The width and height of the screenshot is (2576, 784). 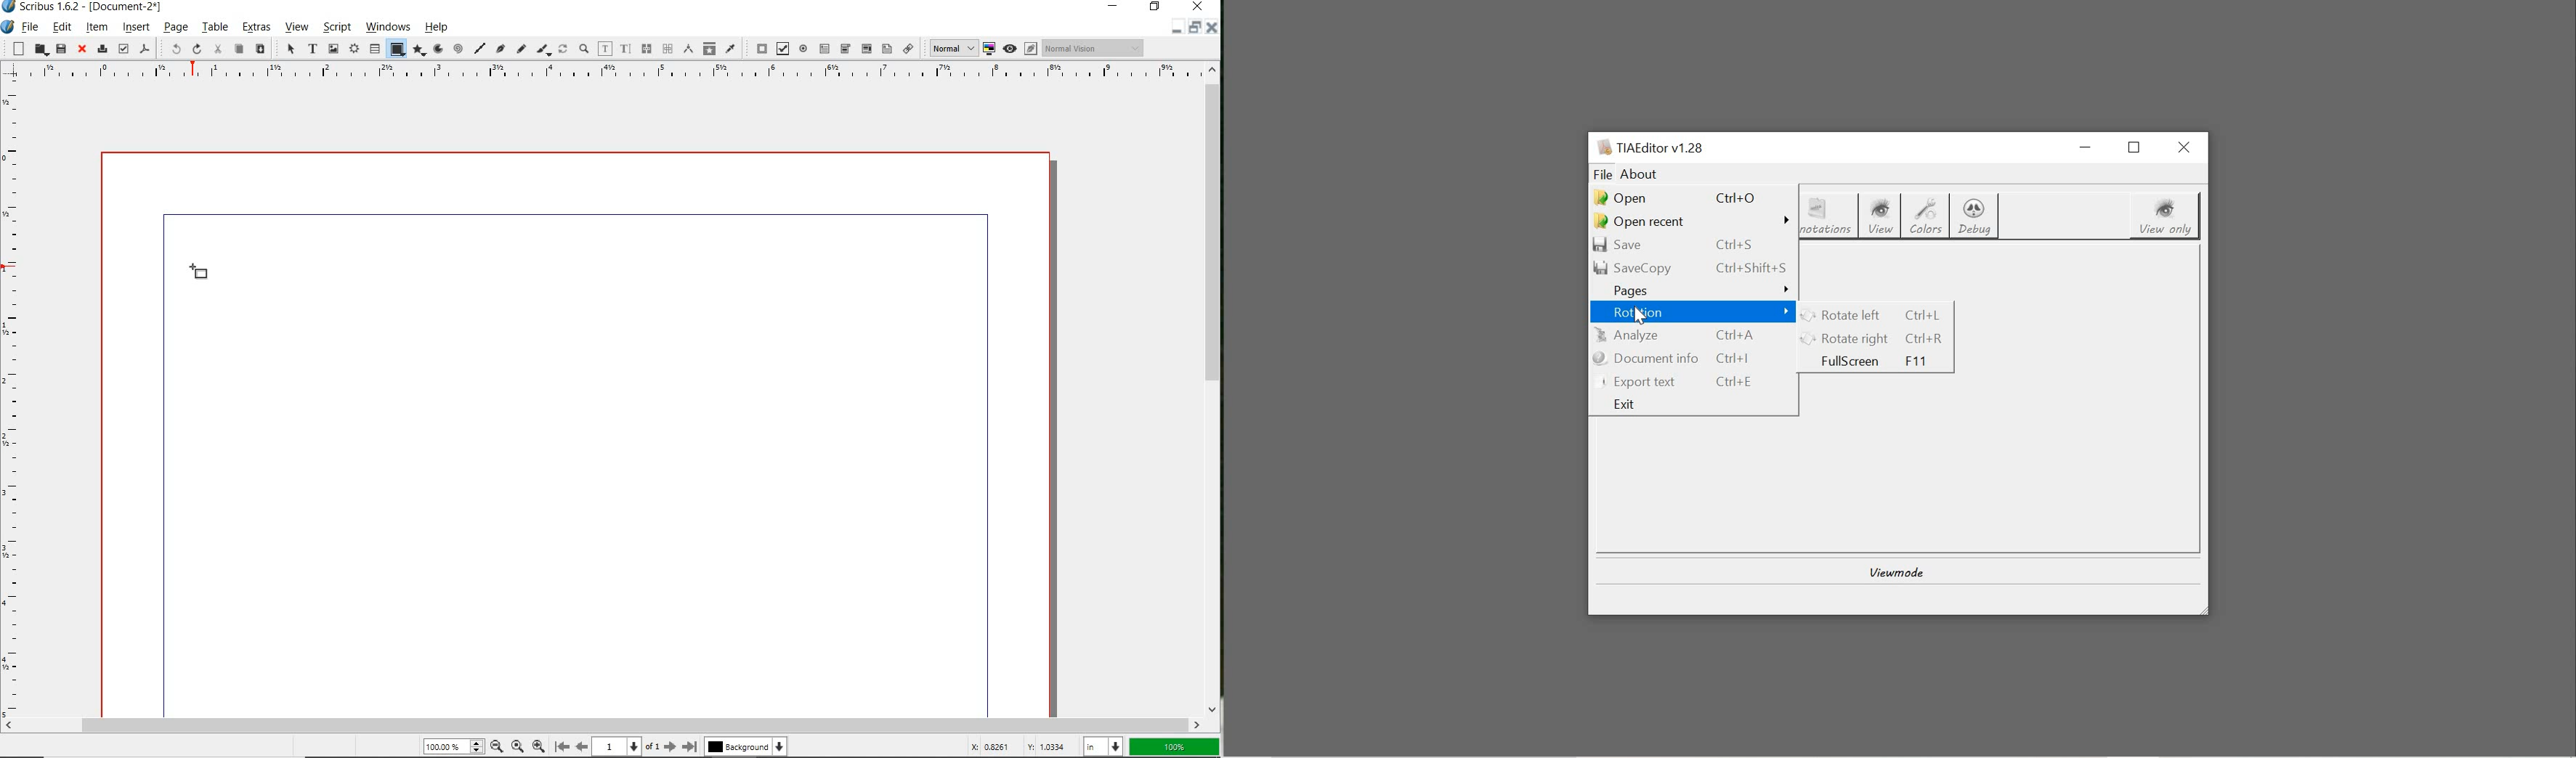 What do you see at coordinates (1114, 7) in the screenshot?
I see `minimize` at bounding box center [1114, 7].